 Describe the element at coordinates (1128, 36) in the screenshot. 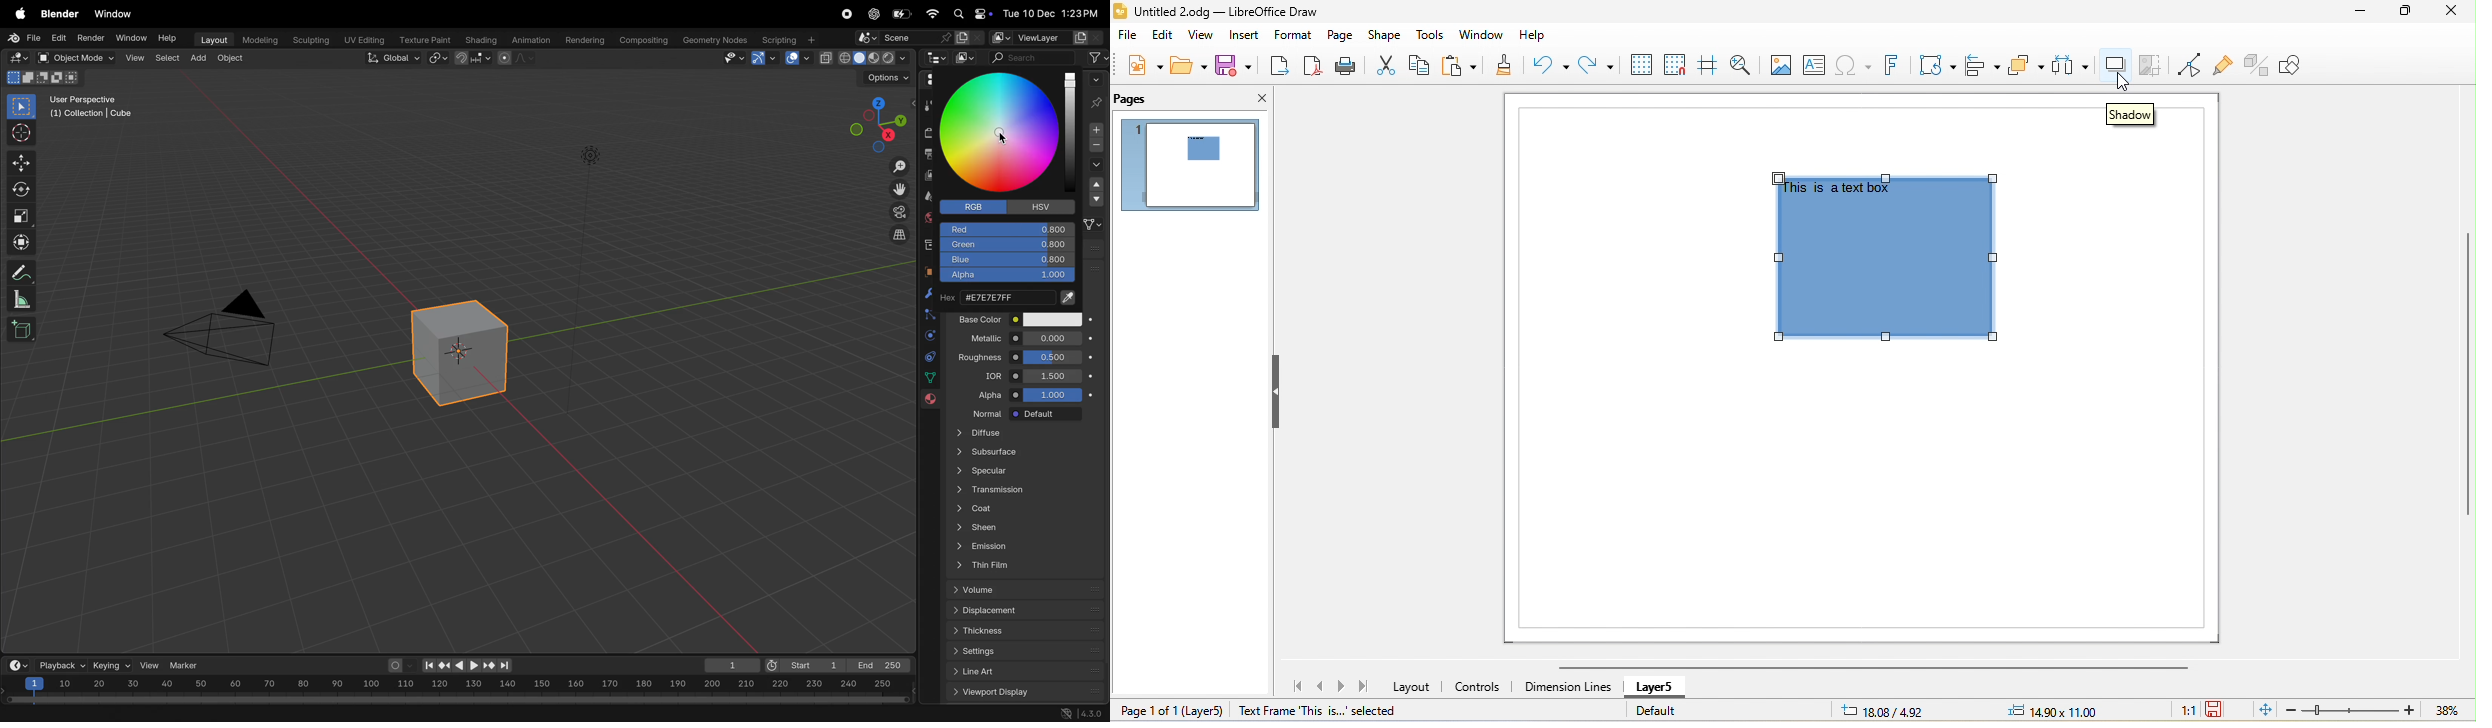

I see `file` at that location.